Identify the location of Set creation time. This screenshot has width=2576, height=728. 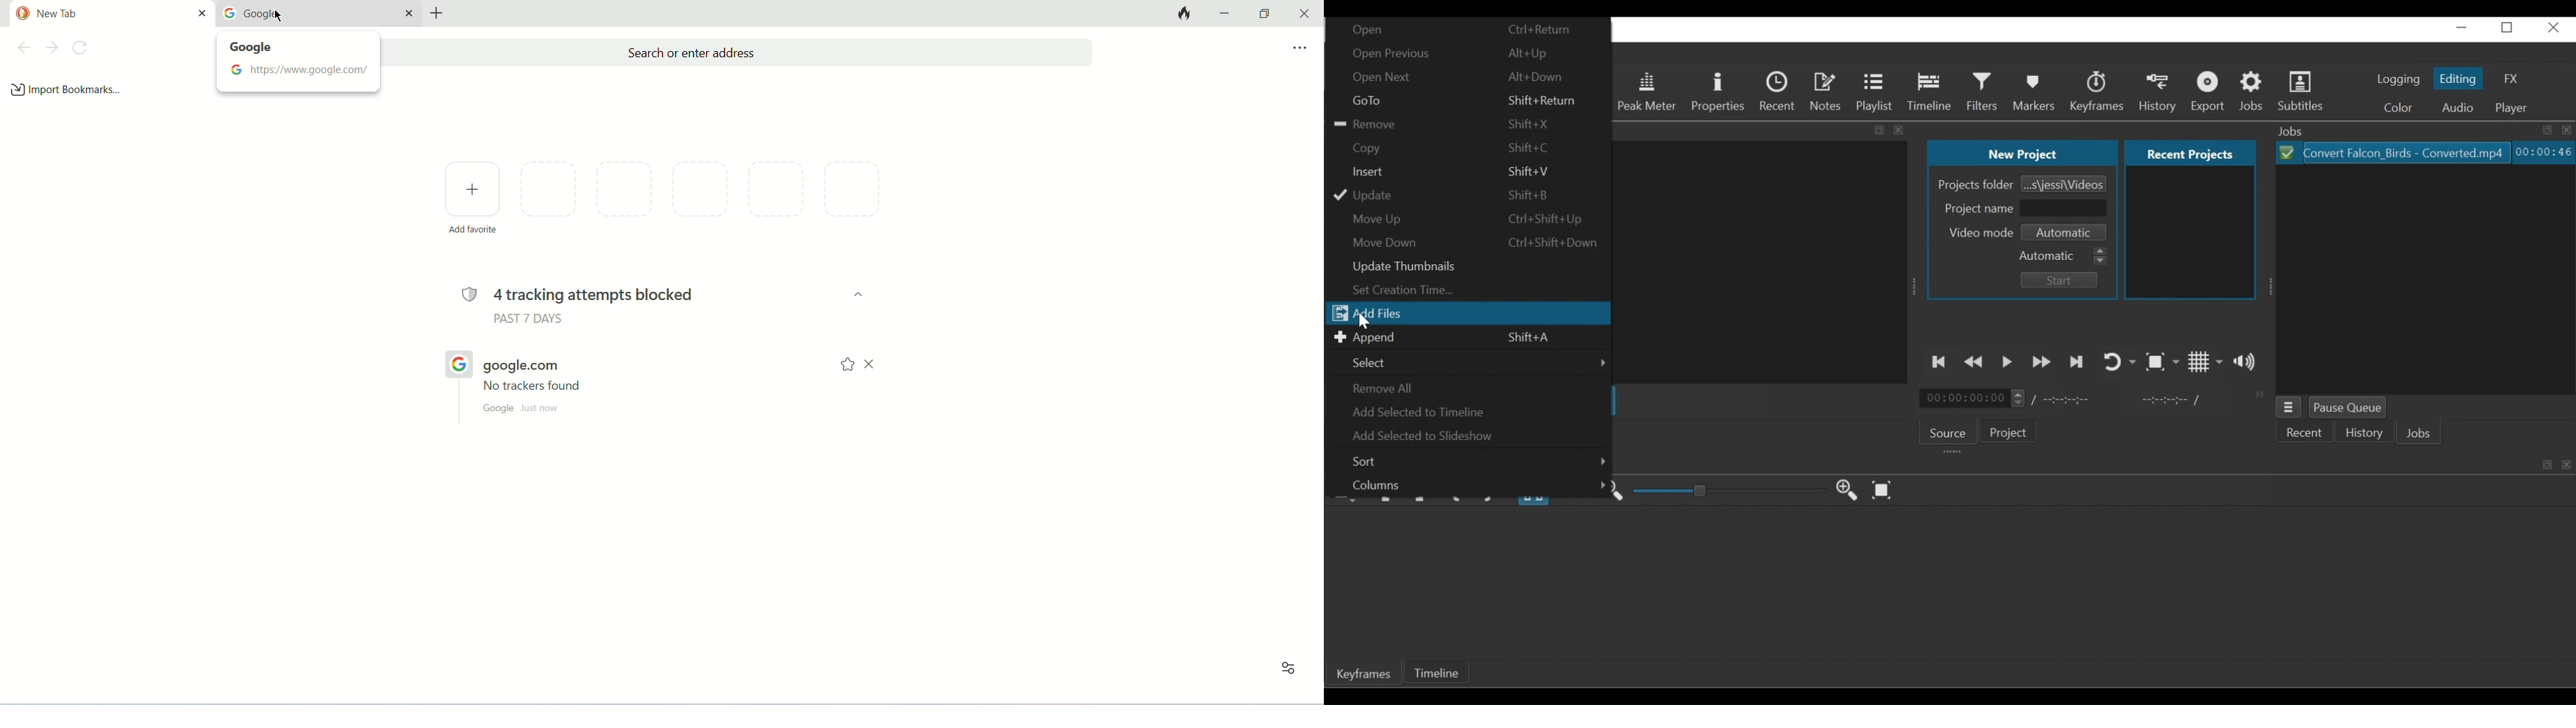
(1472, 289).